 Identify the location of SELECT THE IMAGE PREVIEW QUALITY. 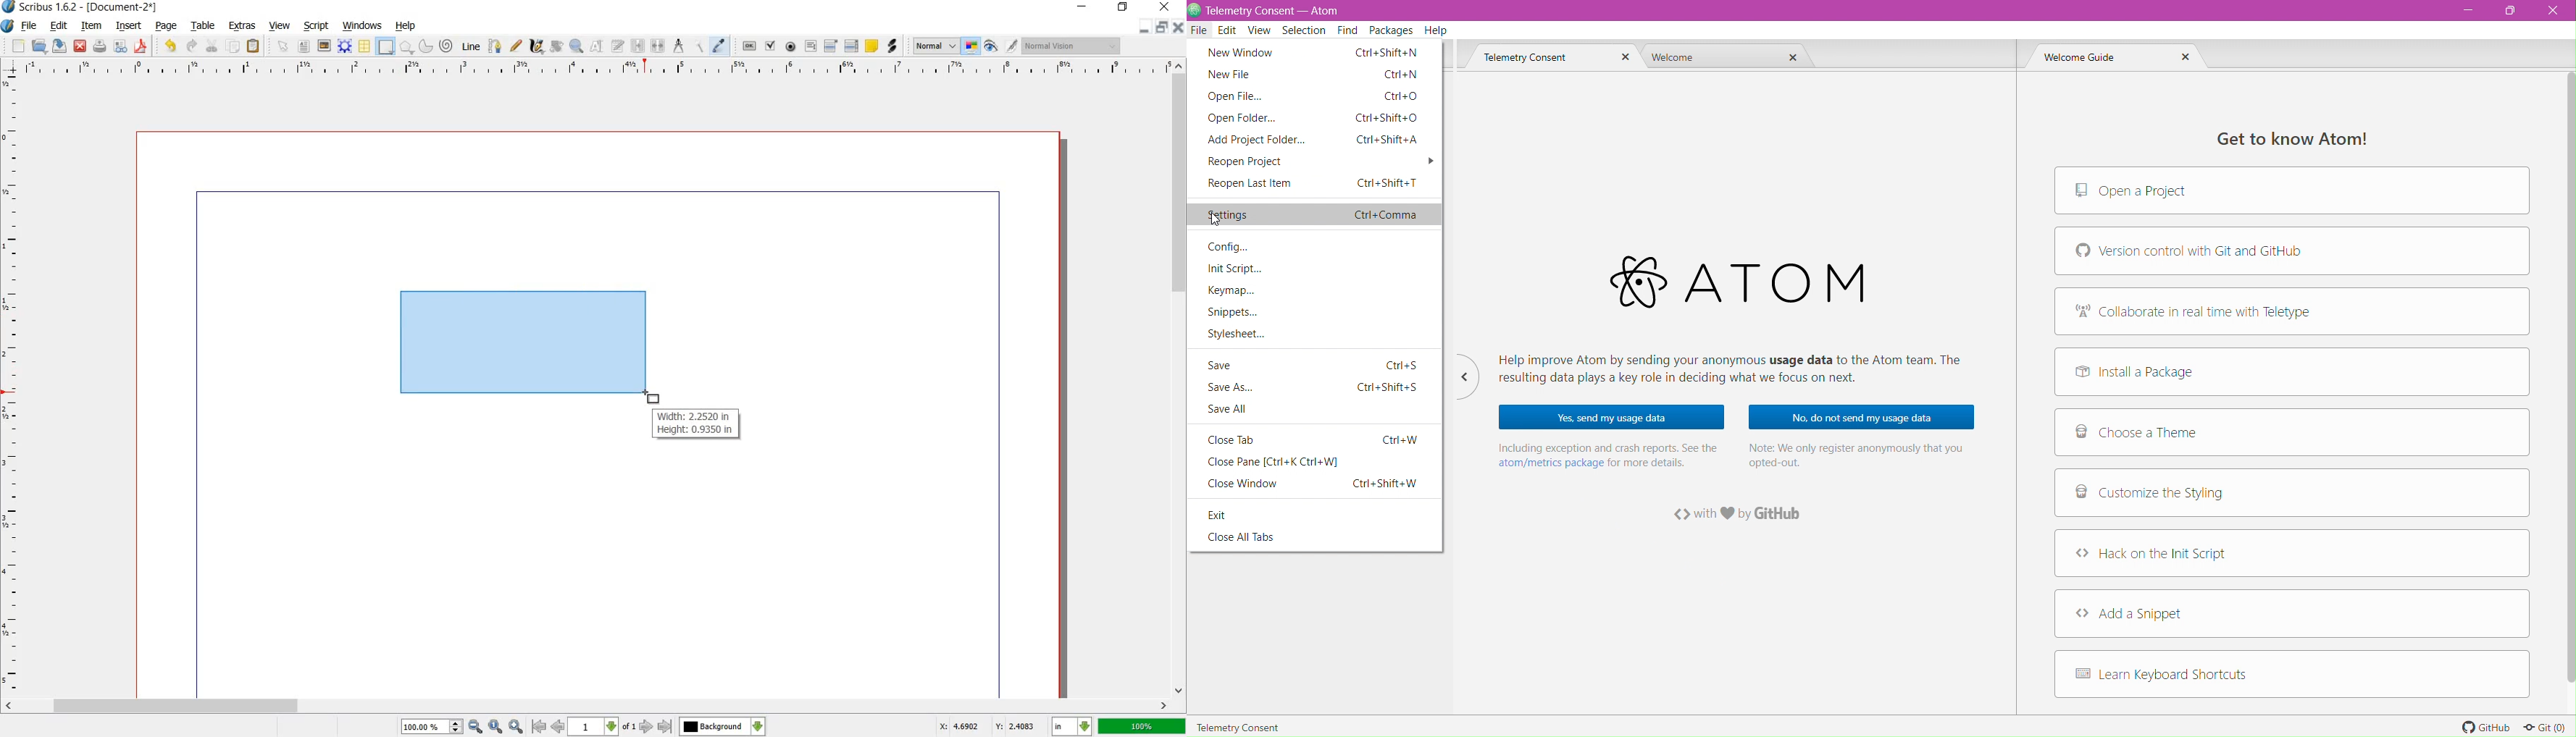
(932, 46).